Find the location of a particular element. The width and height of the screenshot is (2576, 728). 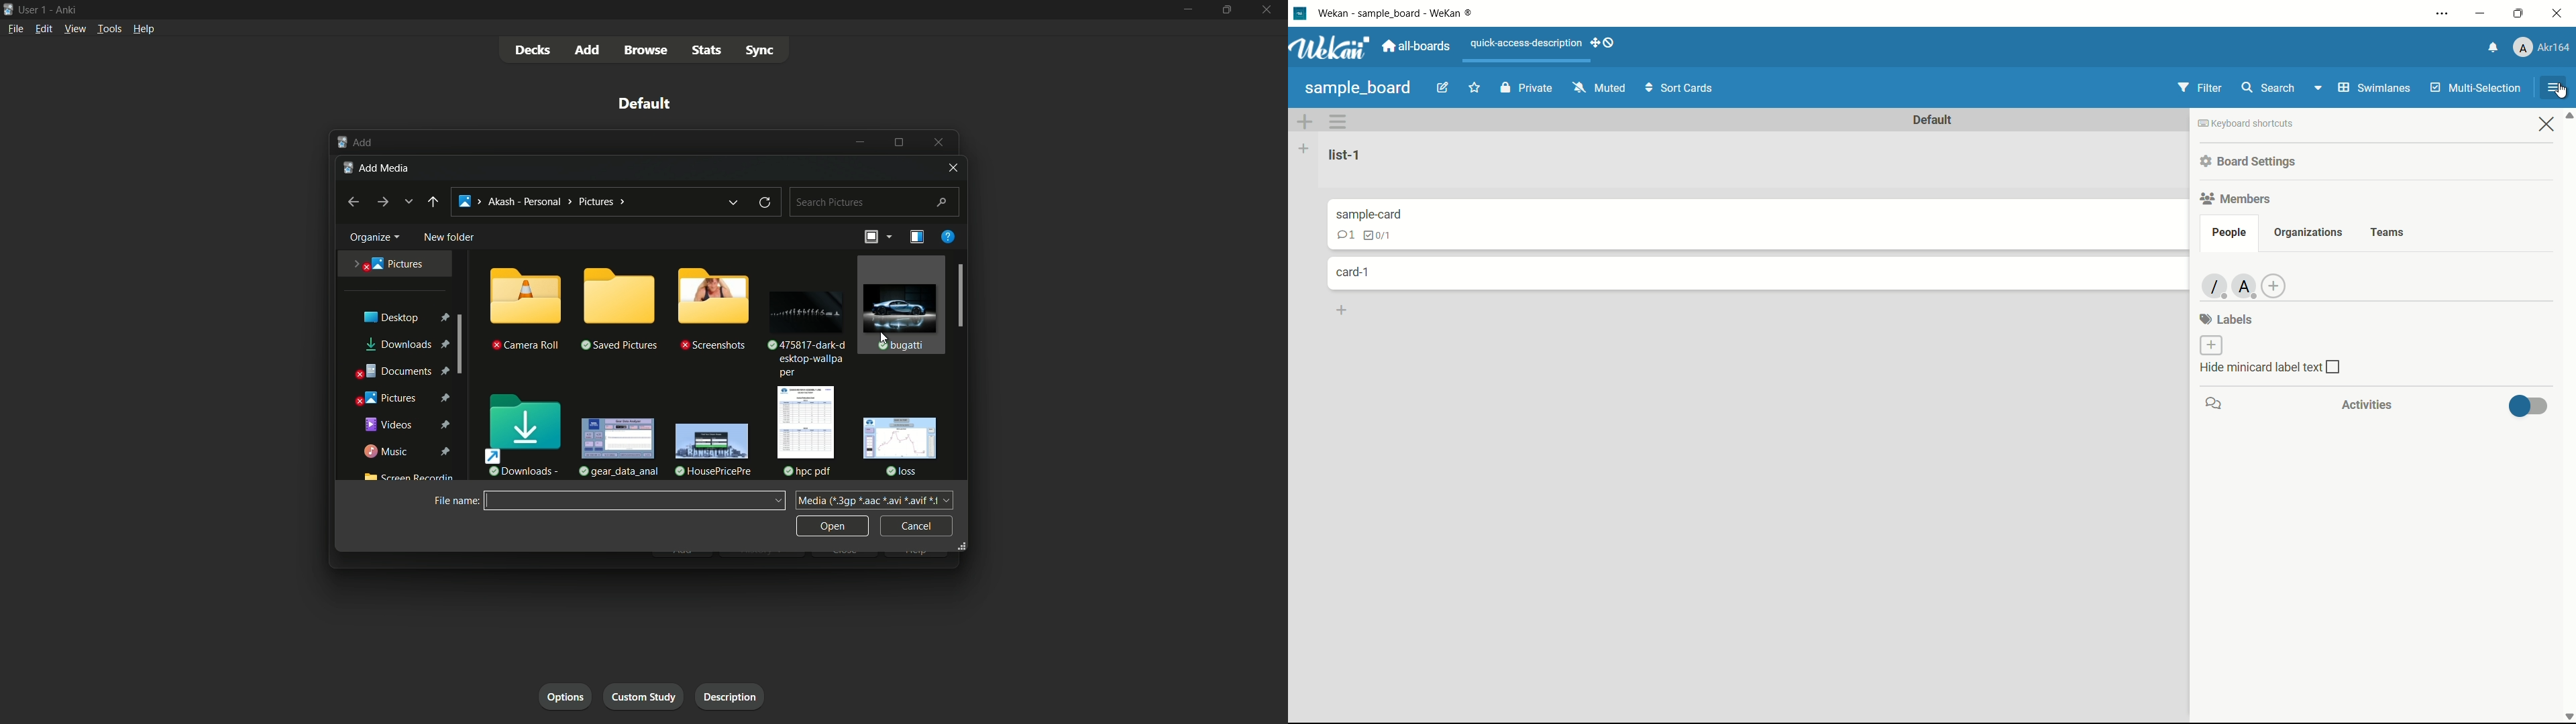

scroll bar is located at coordinates (960, 296).